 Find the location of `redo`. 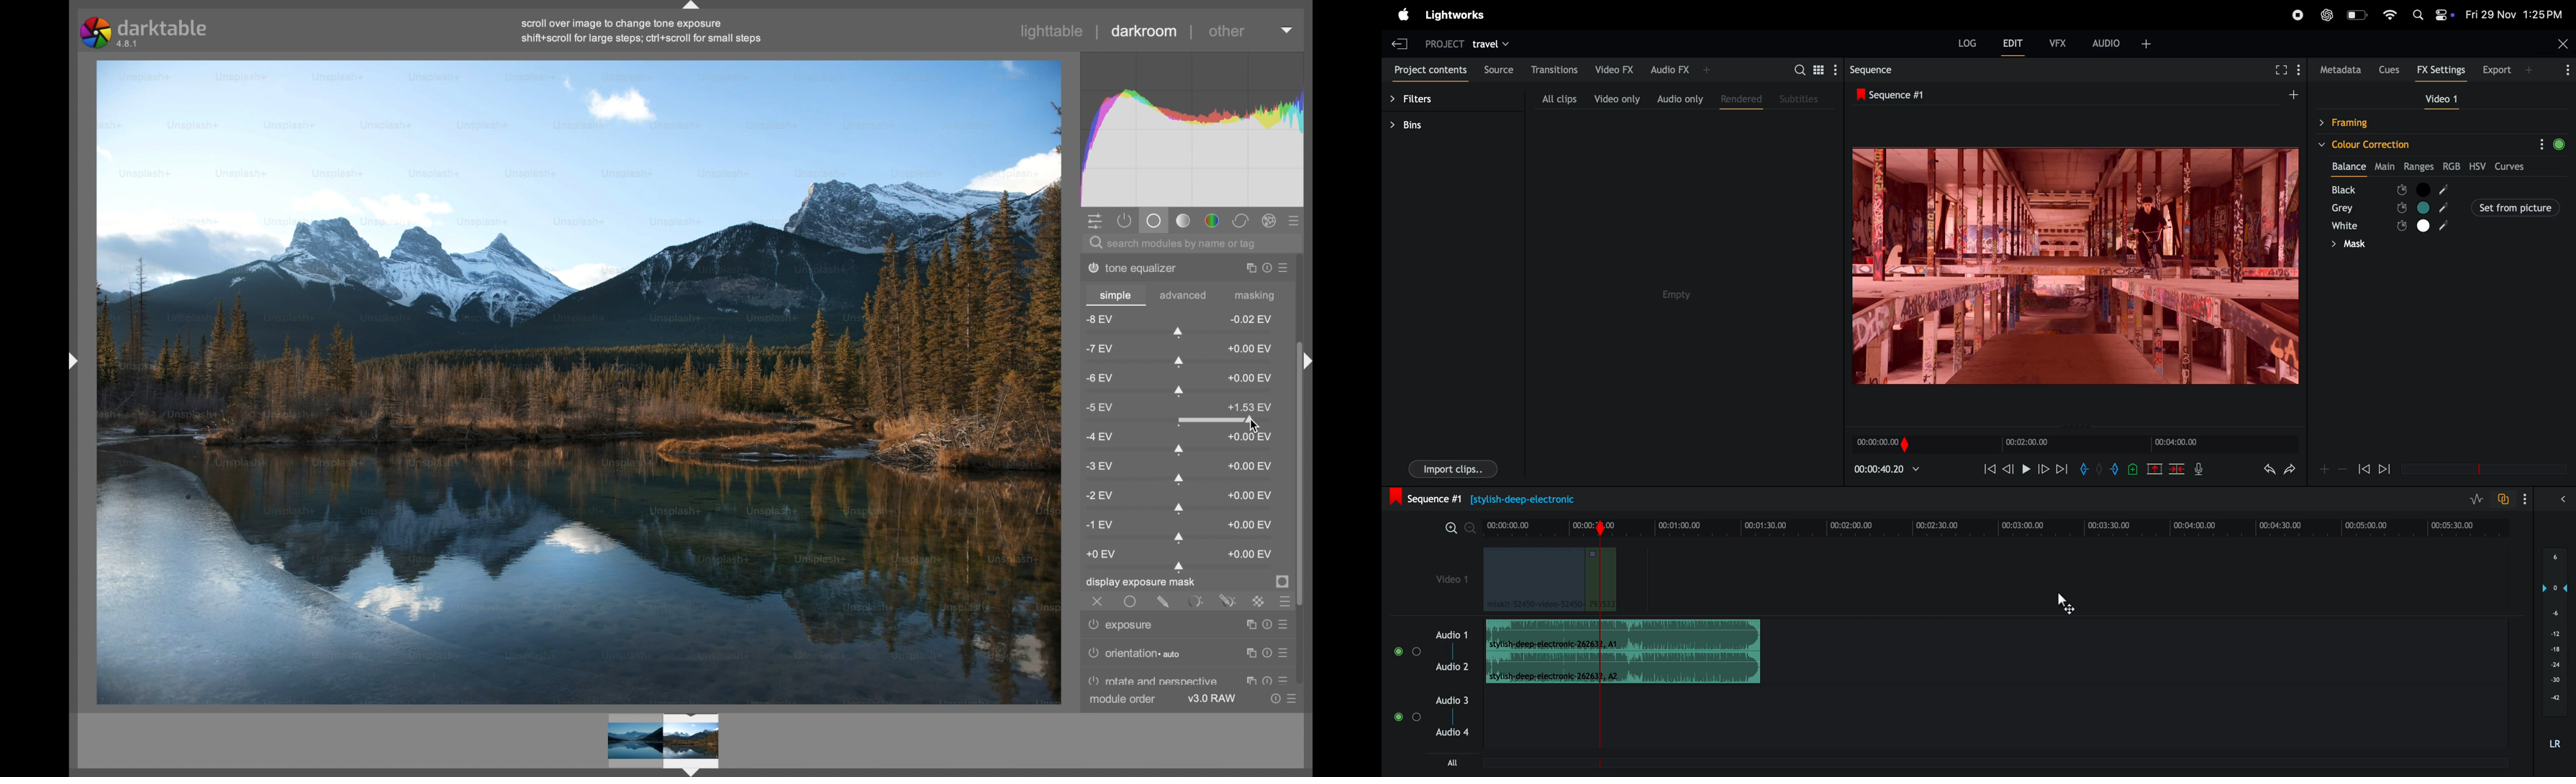

redo is located at coordinates (2293, 469).